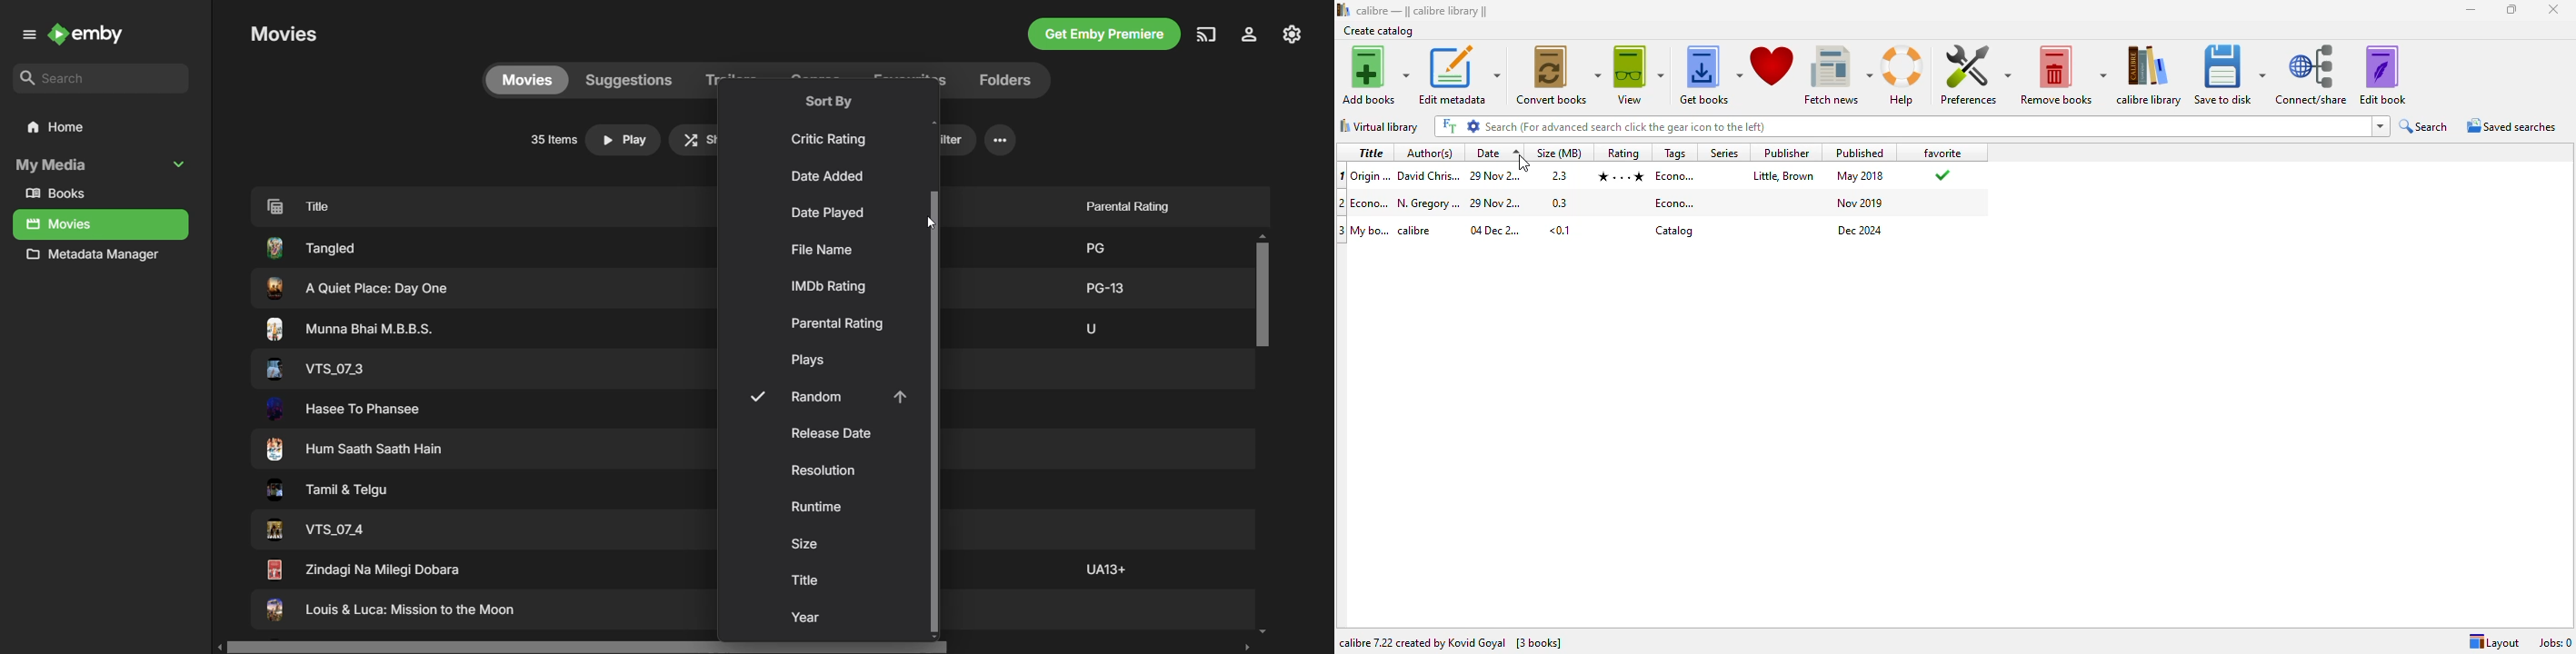  I want to click on Number of items, so click(551, 140).